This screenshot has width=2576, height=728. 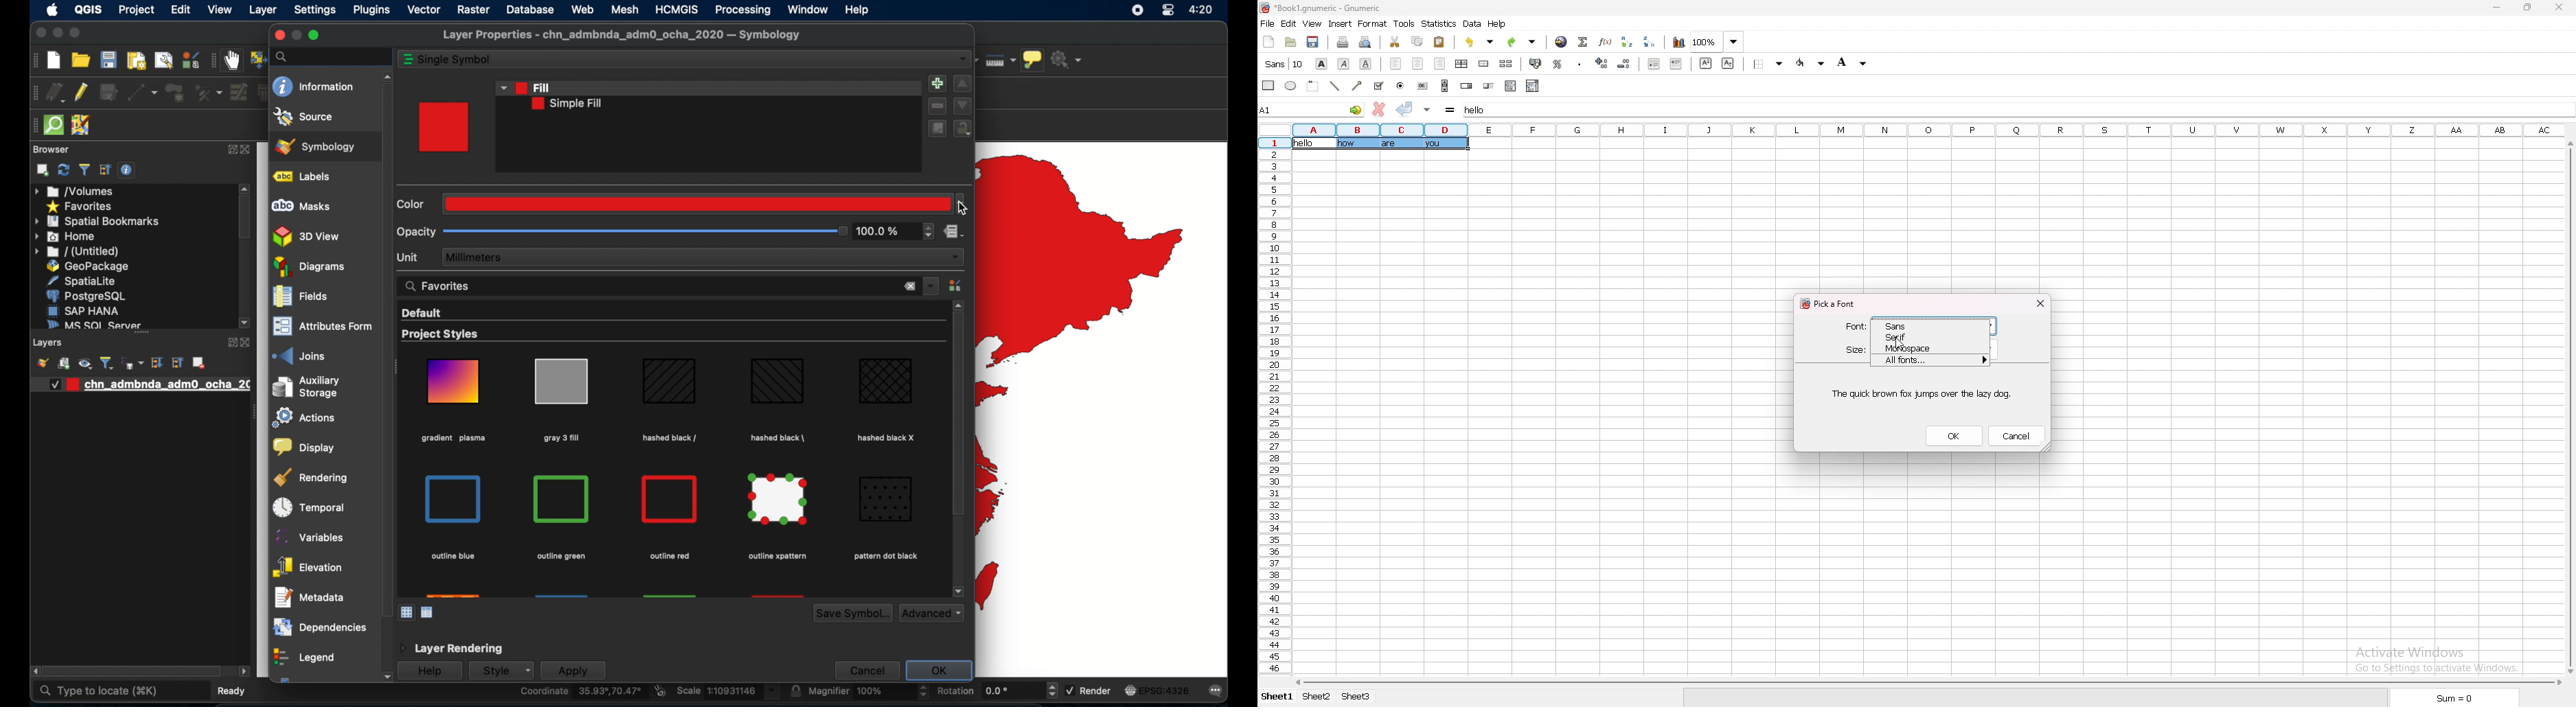 What do you see at coordinates (2530, 7) in the screenshot?
I see `resize` at bounding box center [2530, 7].